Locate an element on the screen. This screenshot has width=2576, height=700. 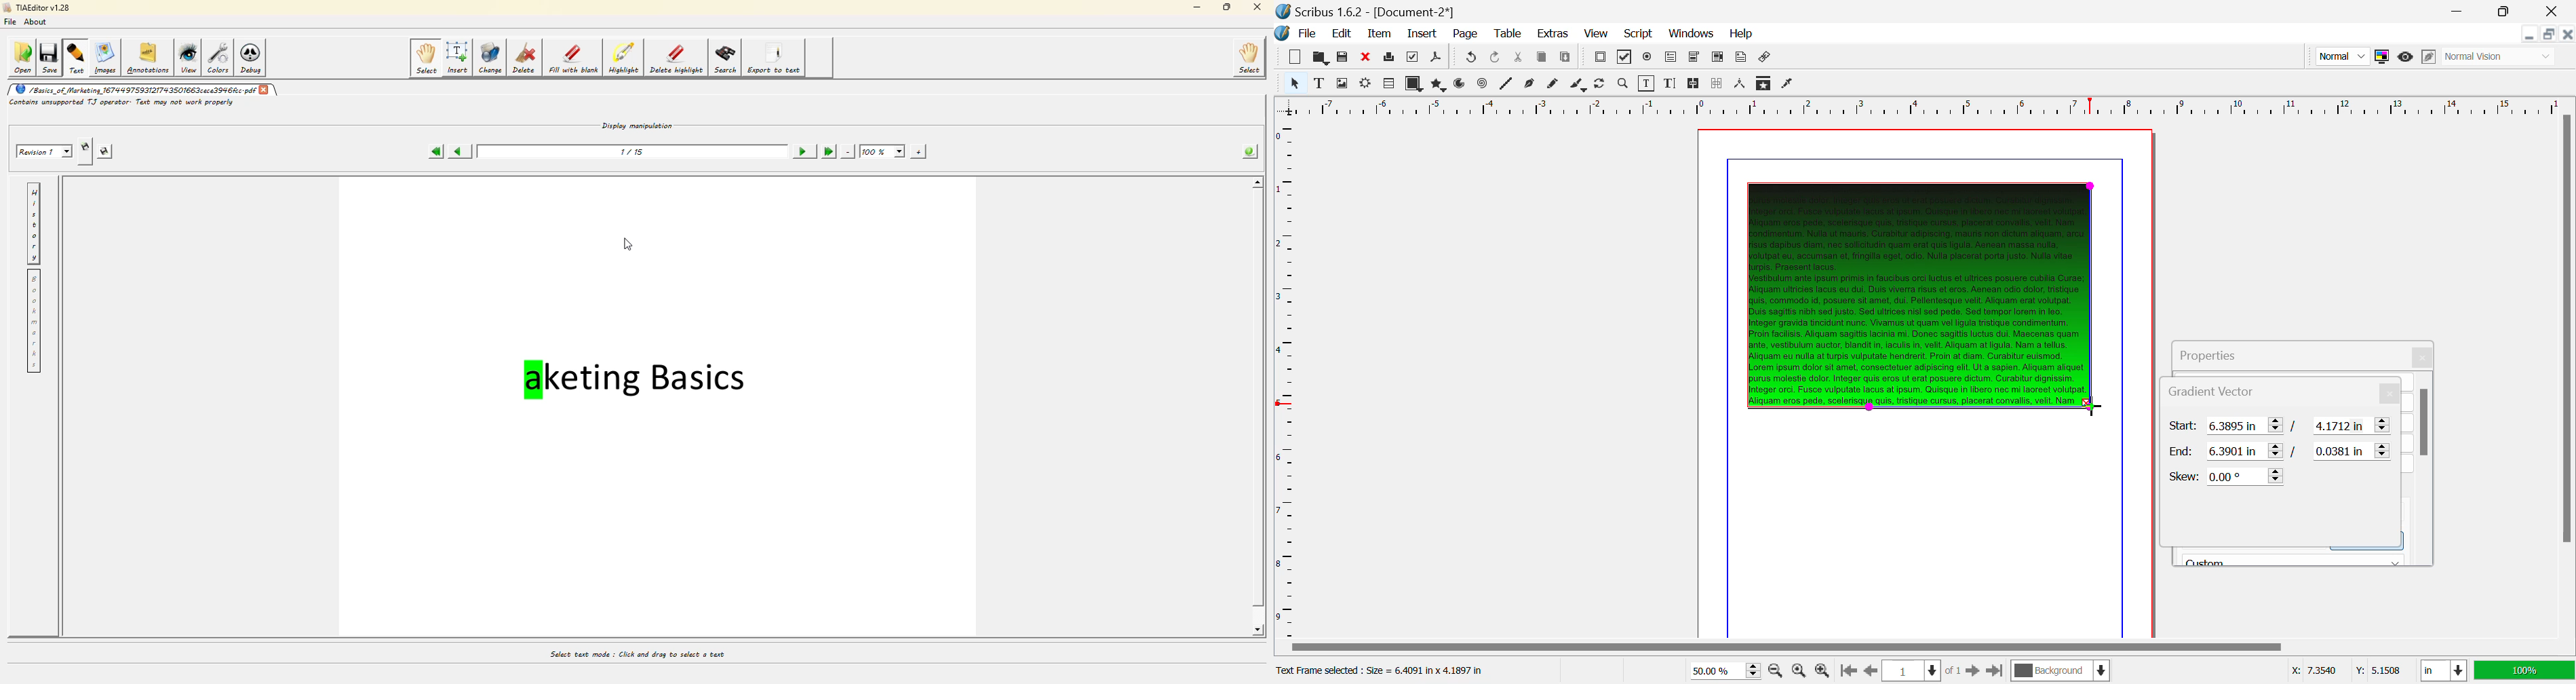
Measurements is located at coordinates (1741, 85).